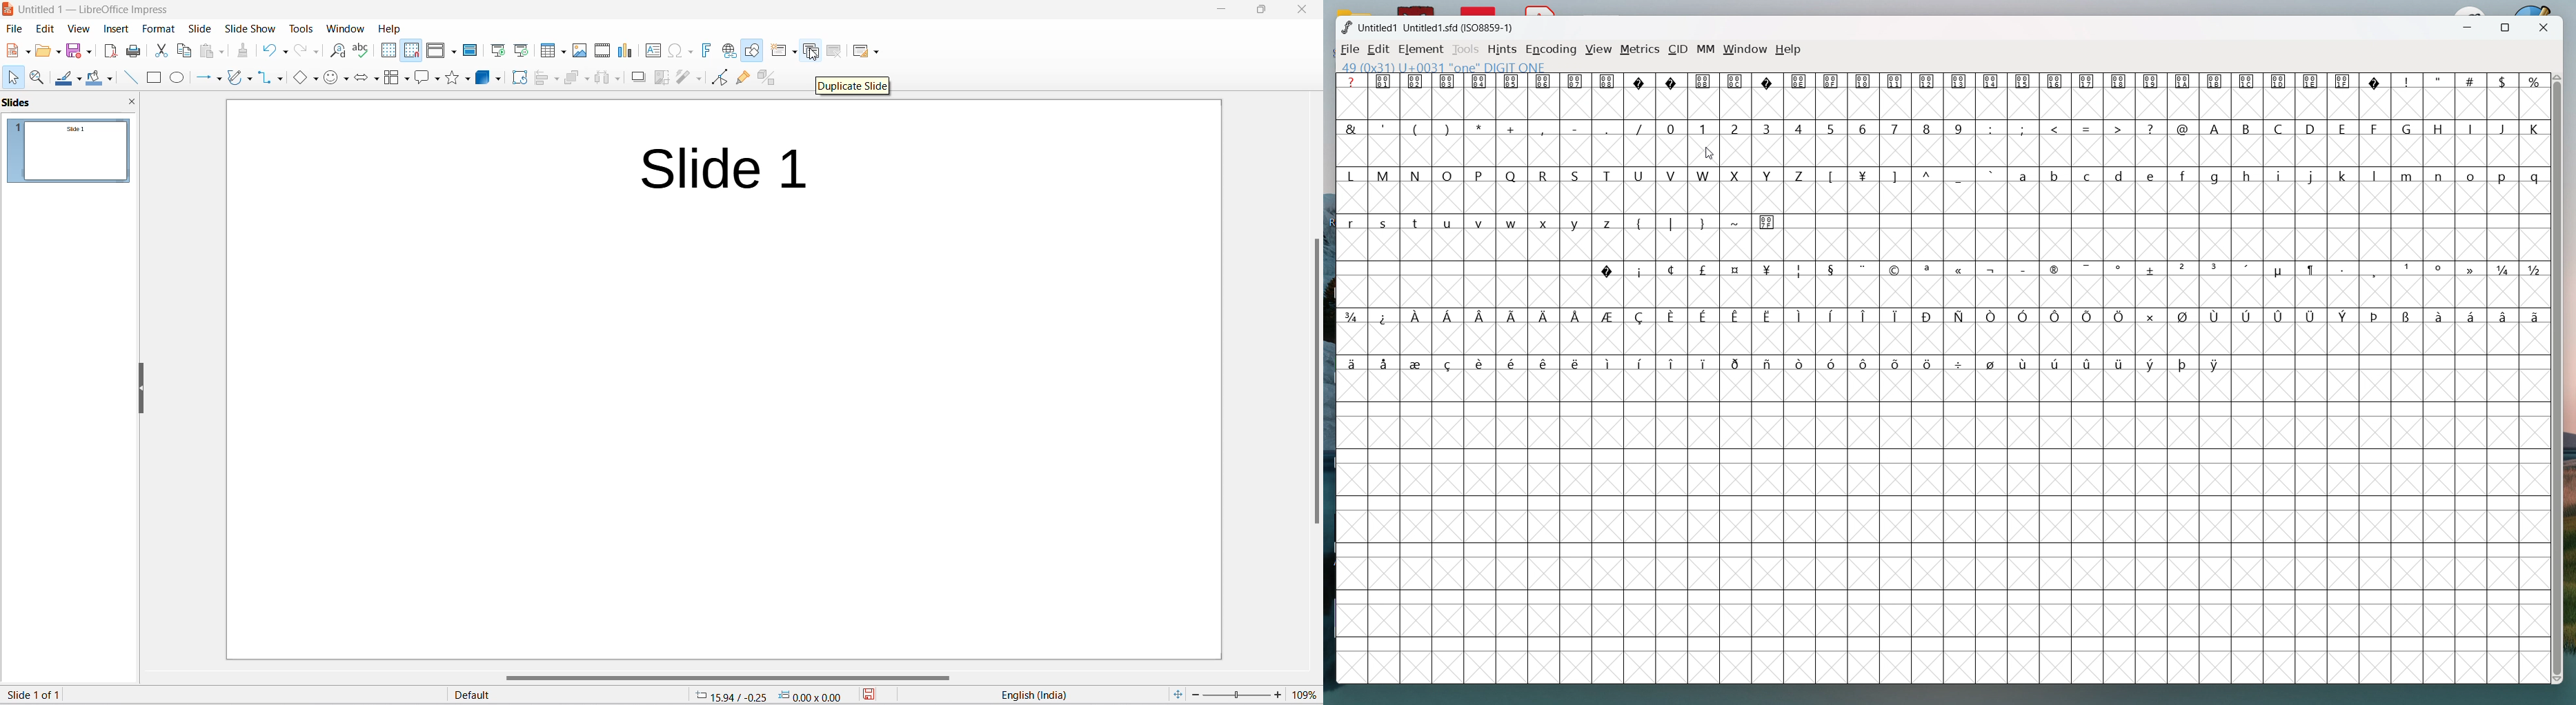 Image resolution: width=2576 pixels, height=728 pixels. I want to click on clone formatting, so click(242, 53).